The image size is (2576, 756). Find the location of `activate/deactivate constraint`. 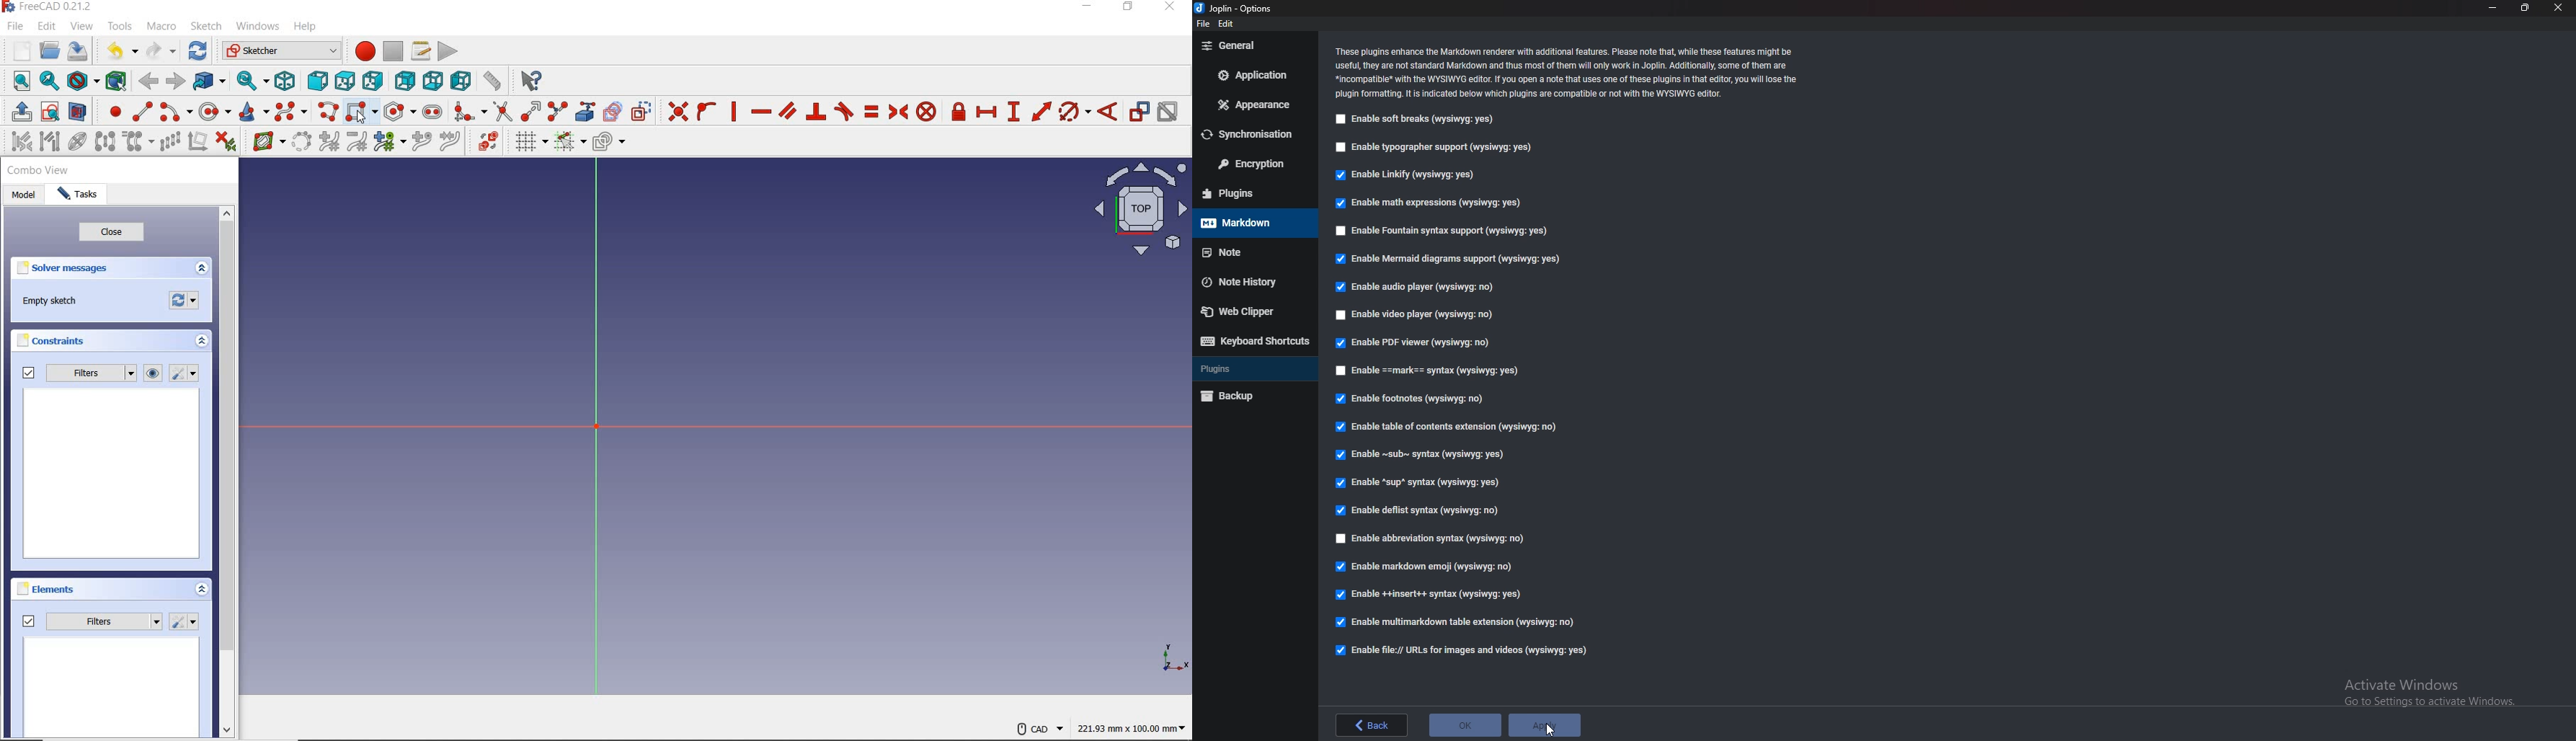

activate/deactivate constraint is located at coordinates (1169, 113).